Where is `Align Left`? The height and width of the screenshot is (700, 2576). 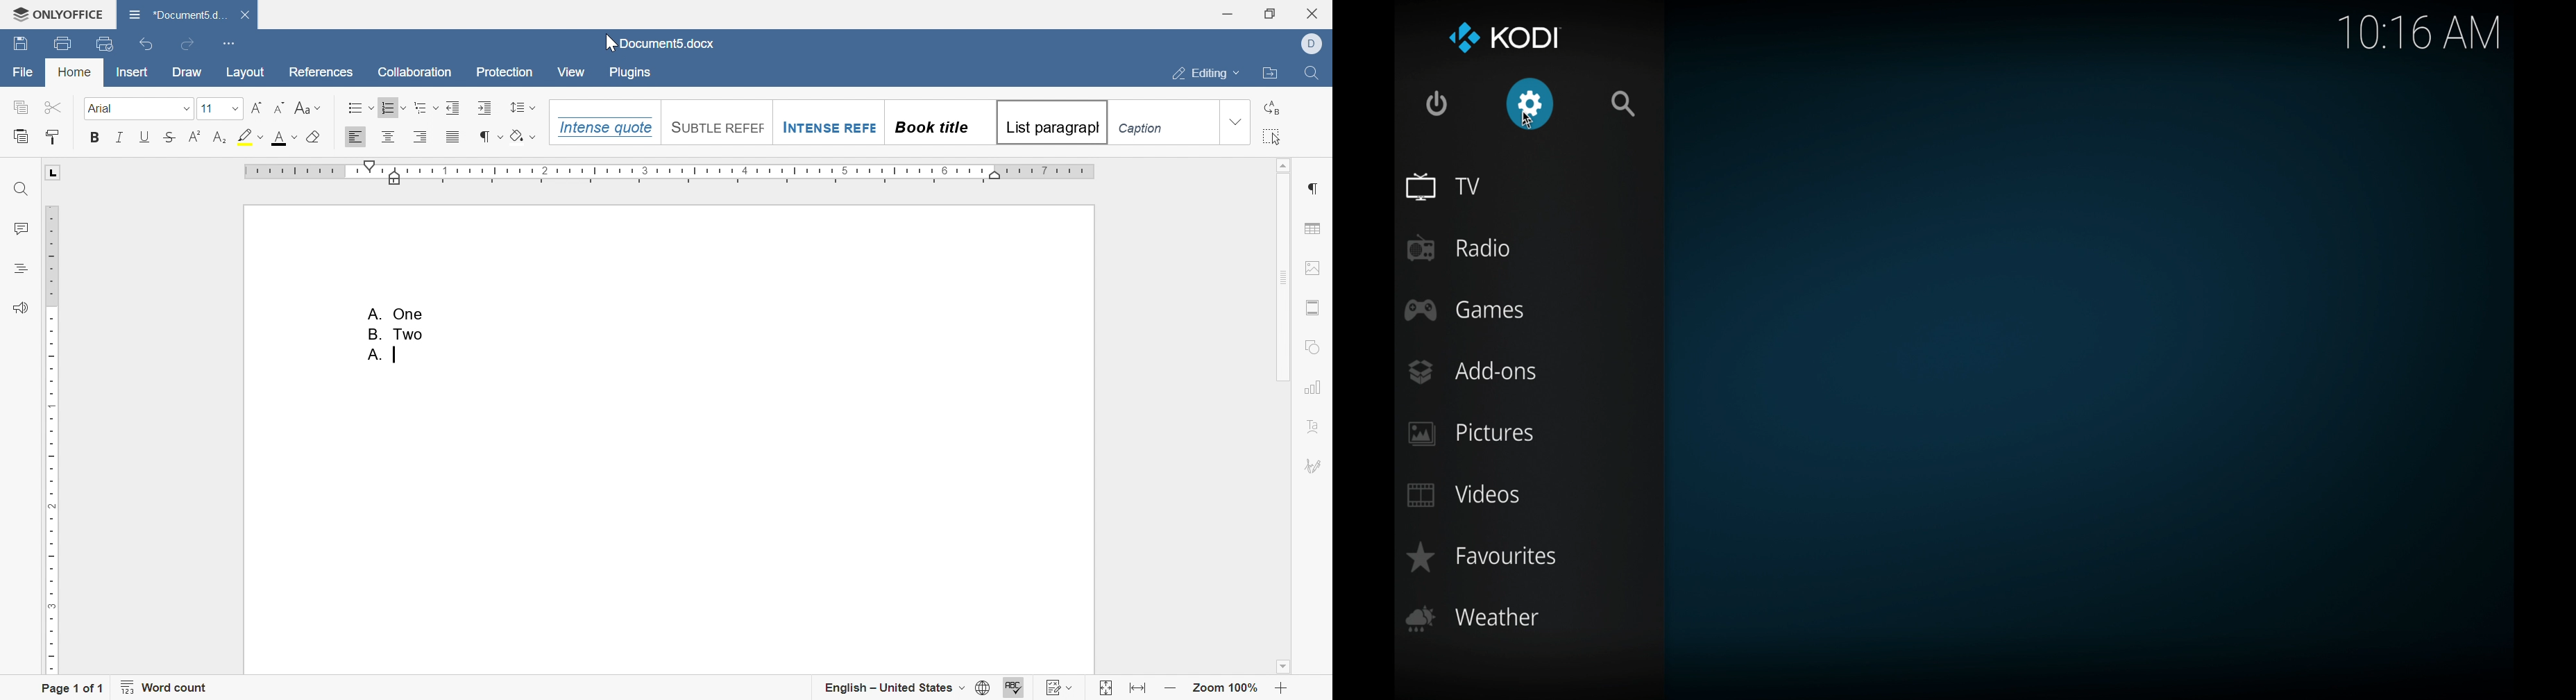
Align Left is located at coordinates (356, 137).